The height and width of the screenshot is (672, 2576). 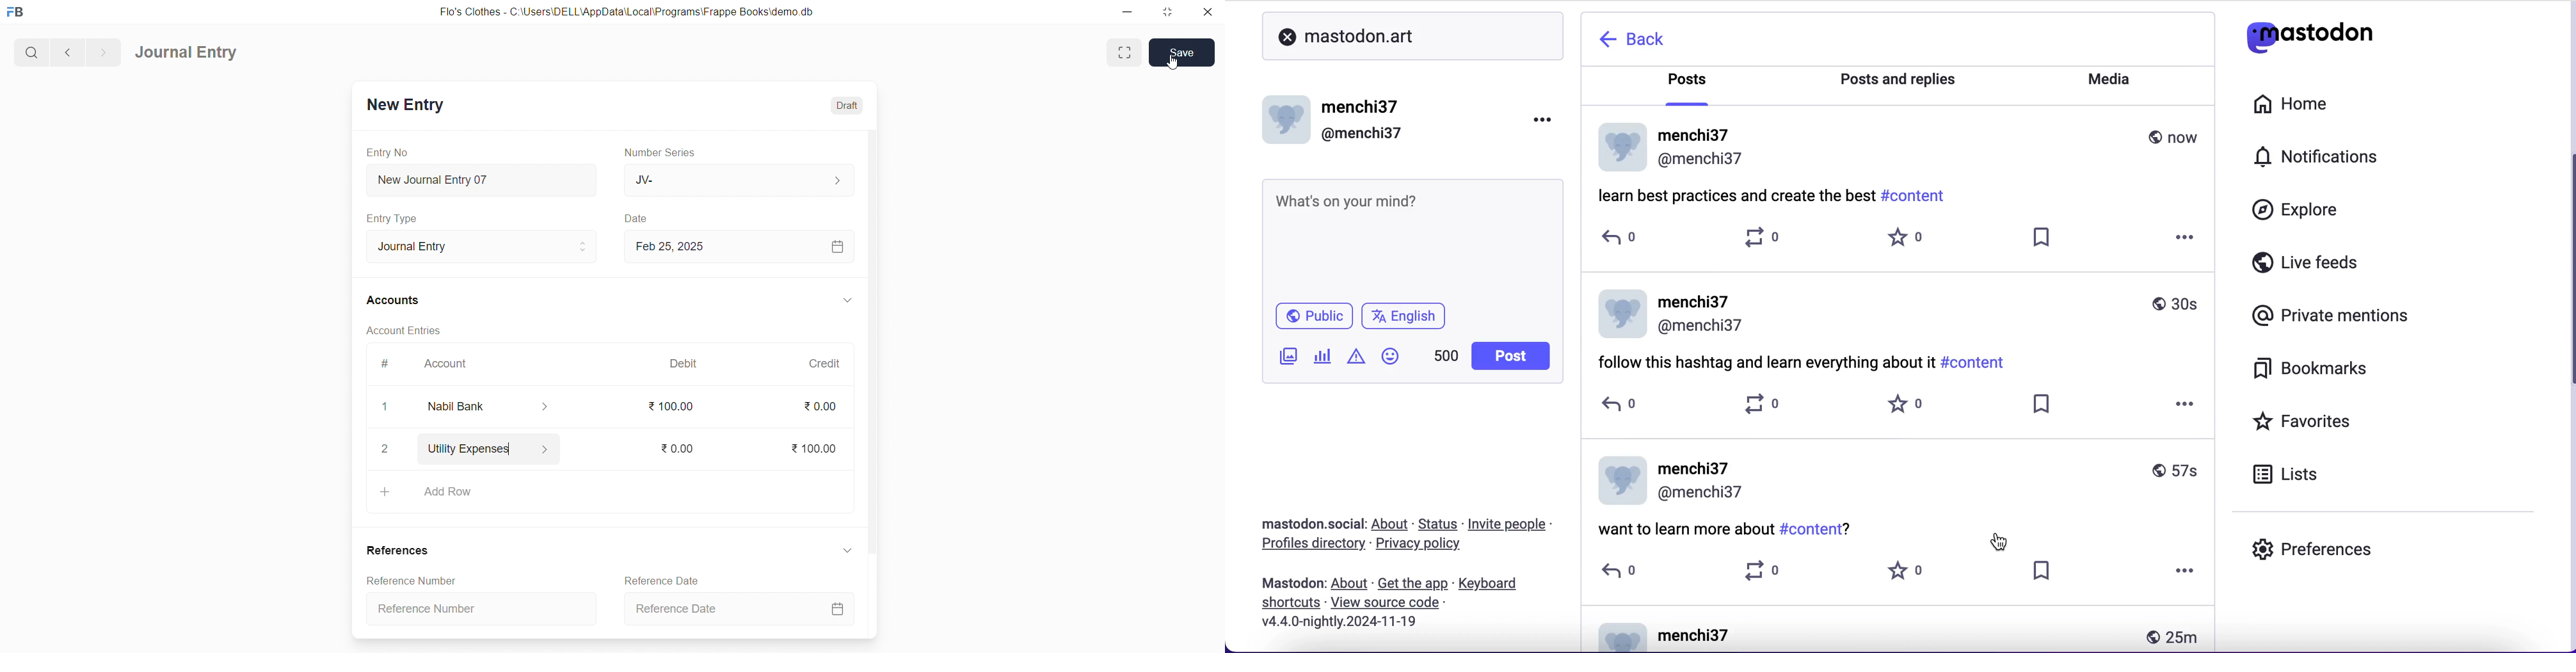 What do you see at coordinates (397, 329) in the screenshot?
I see `Account Entries` at bounding box center [397, 329].